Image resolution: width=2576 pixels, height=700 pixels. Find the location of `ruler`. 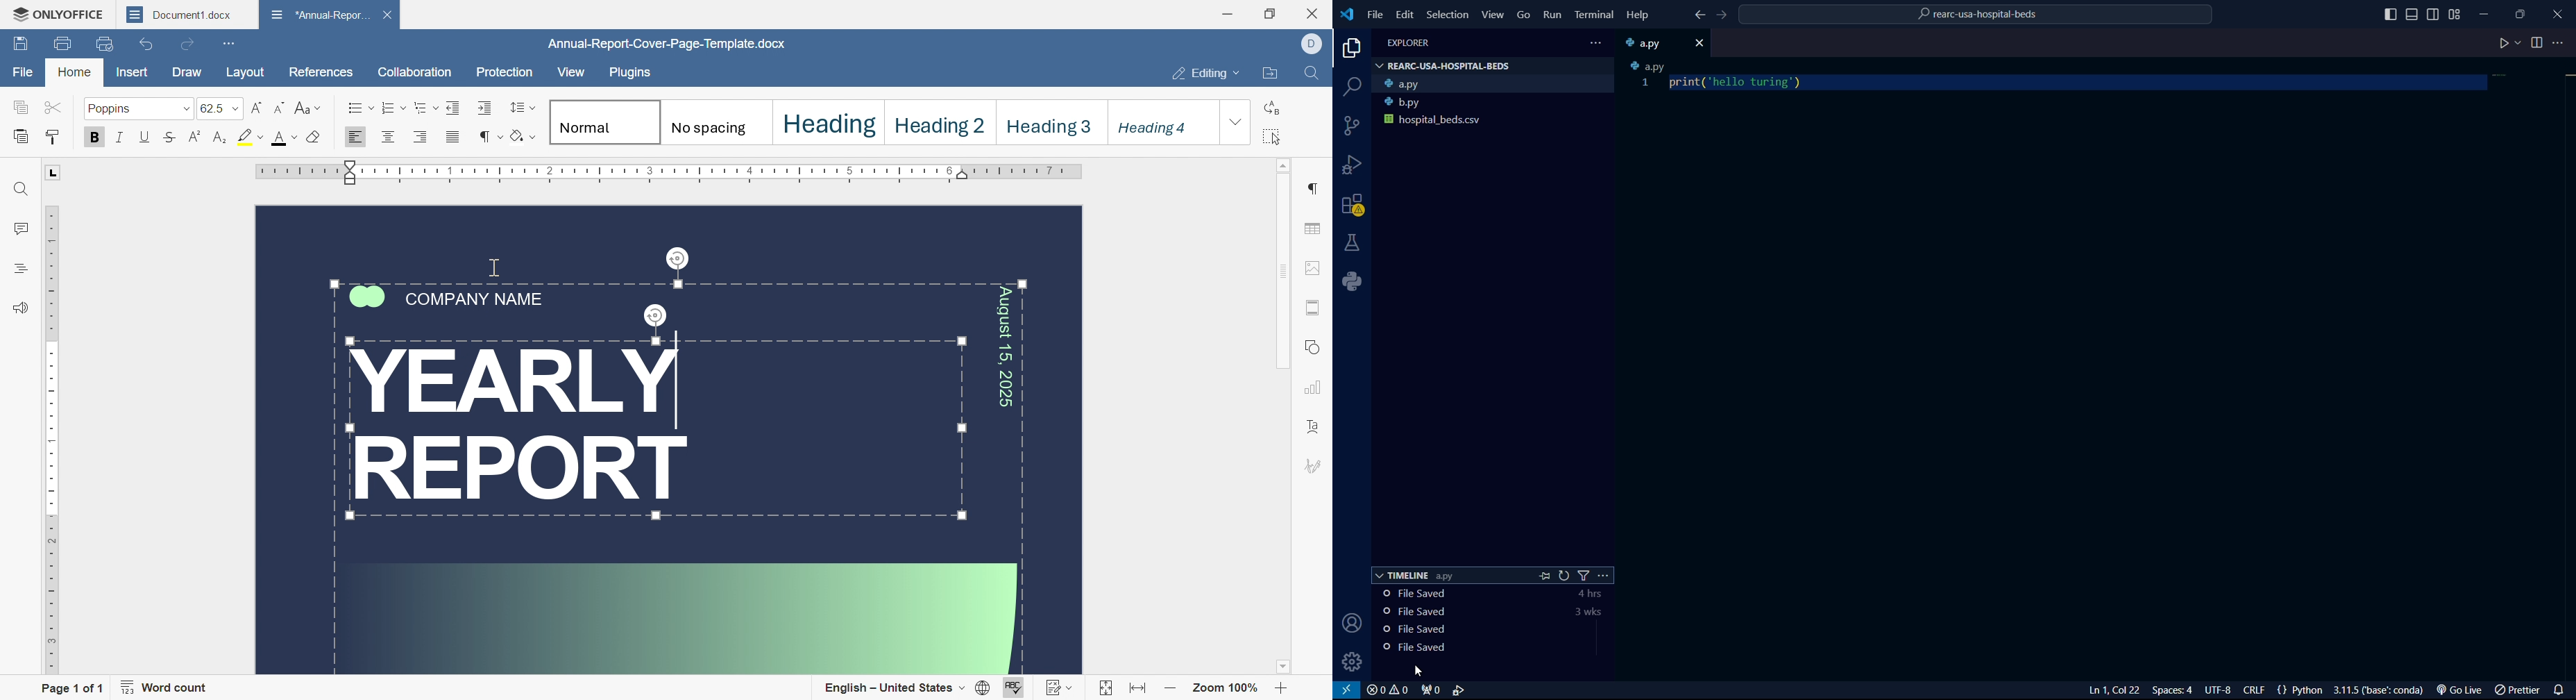

ruler is located at coordinates (675, 171).